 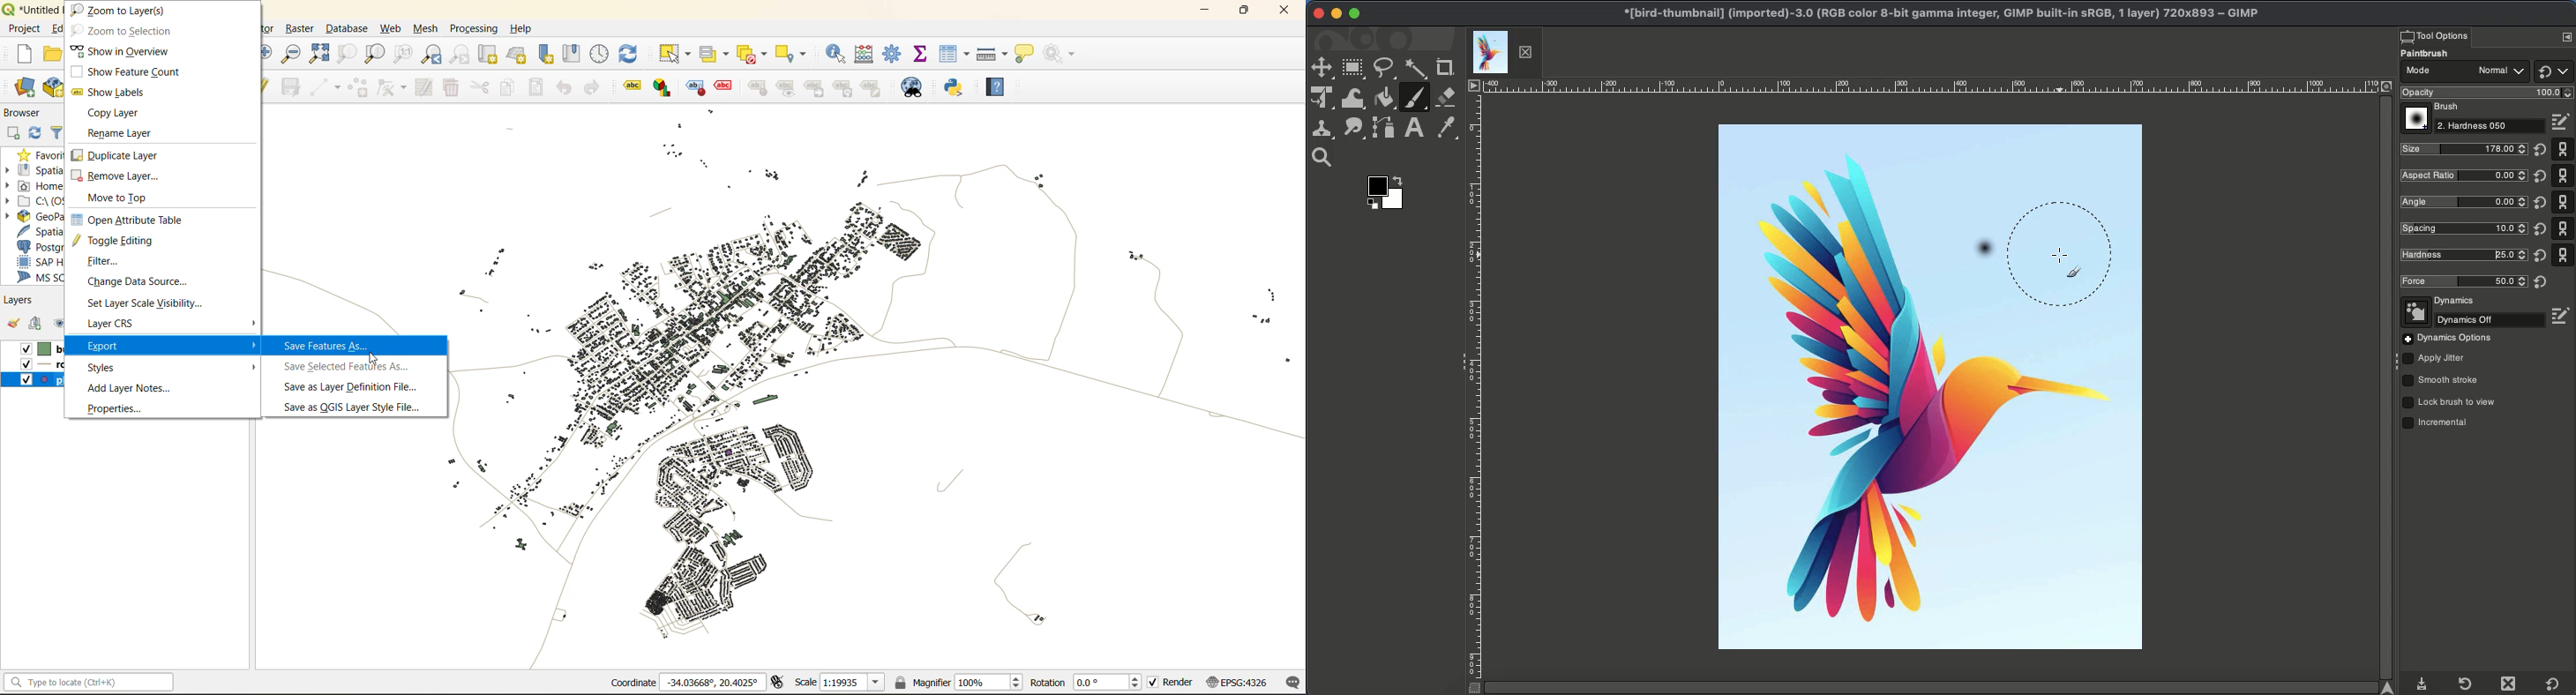 What do you see at coordinates (426, 88) in the screenshot?
I see `modify` at bounding box center [426, 88].